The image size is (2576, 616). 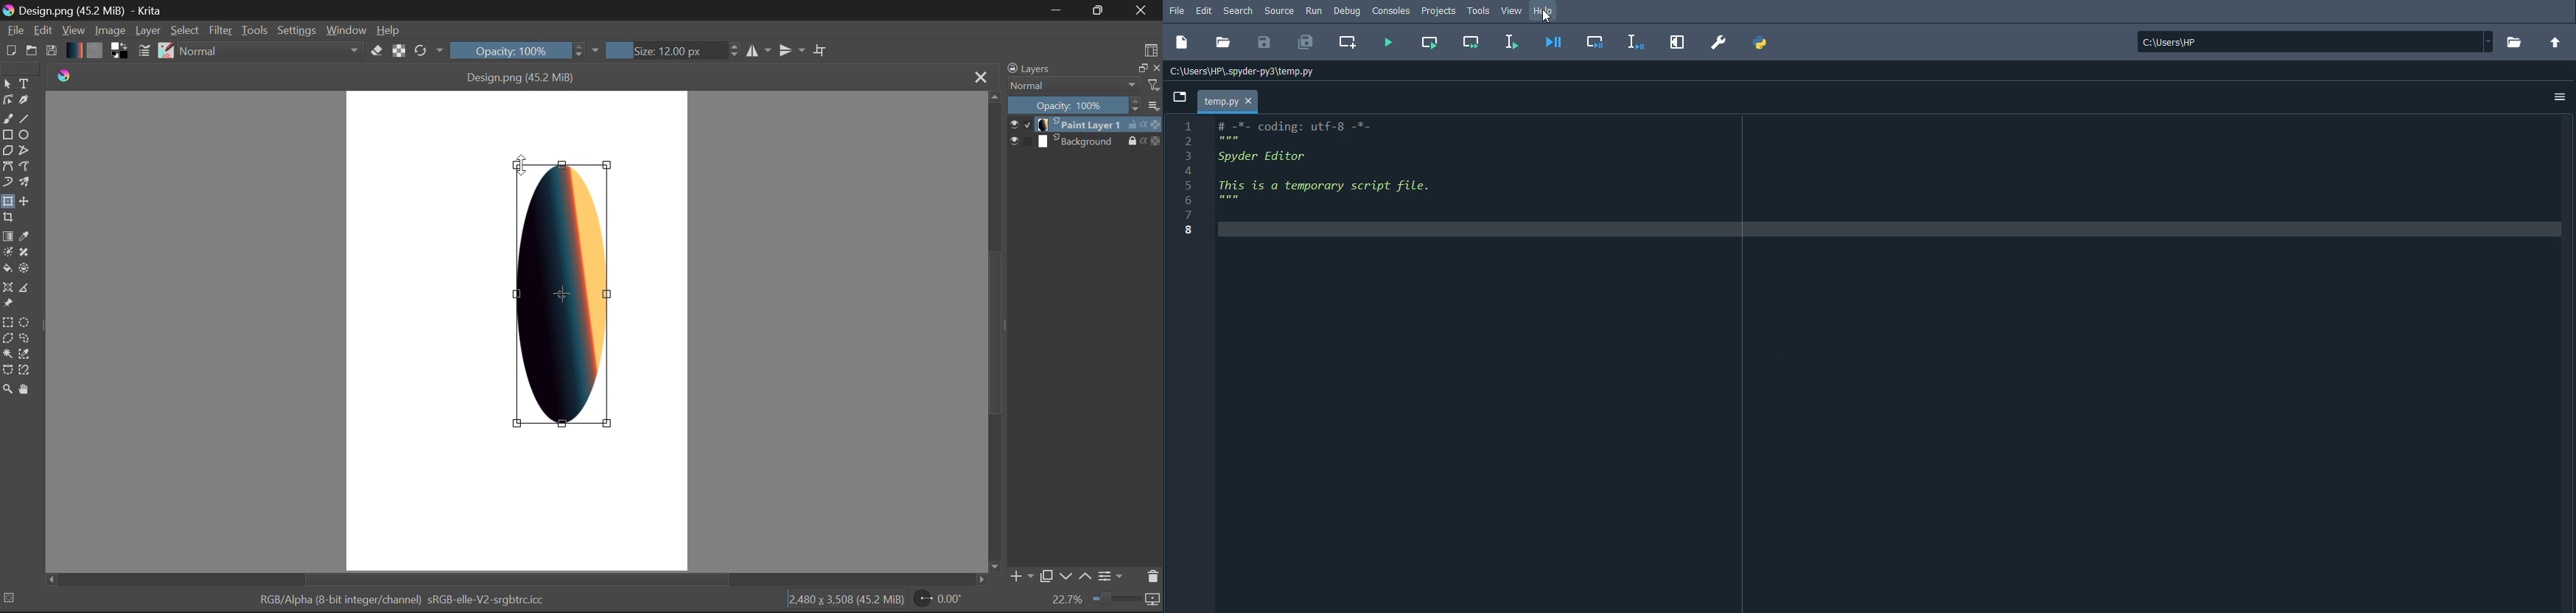 I want to click on Magnetic Selection, so click(x=25, y=371).